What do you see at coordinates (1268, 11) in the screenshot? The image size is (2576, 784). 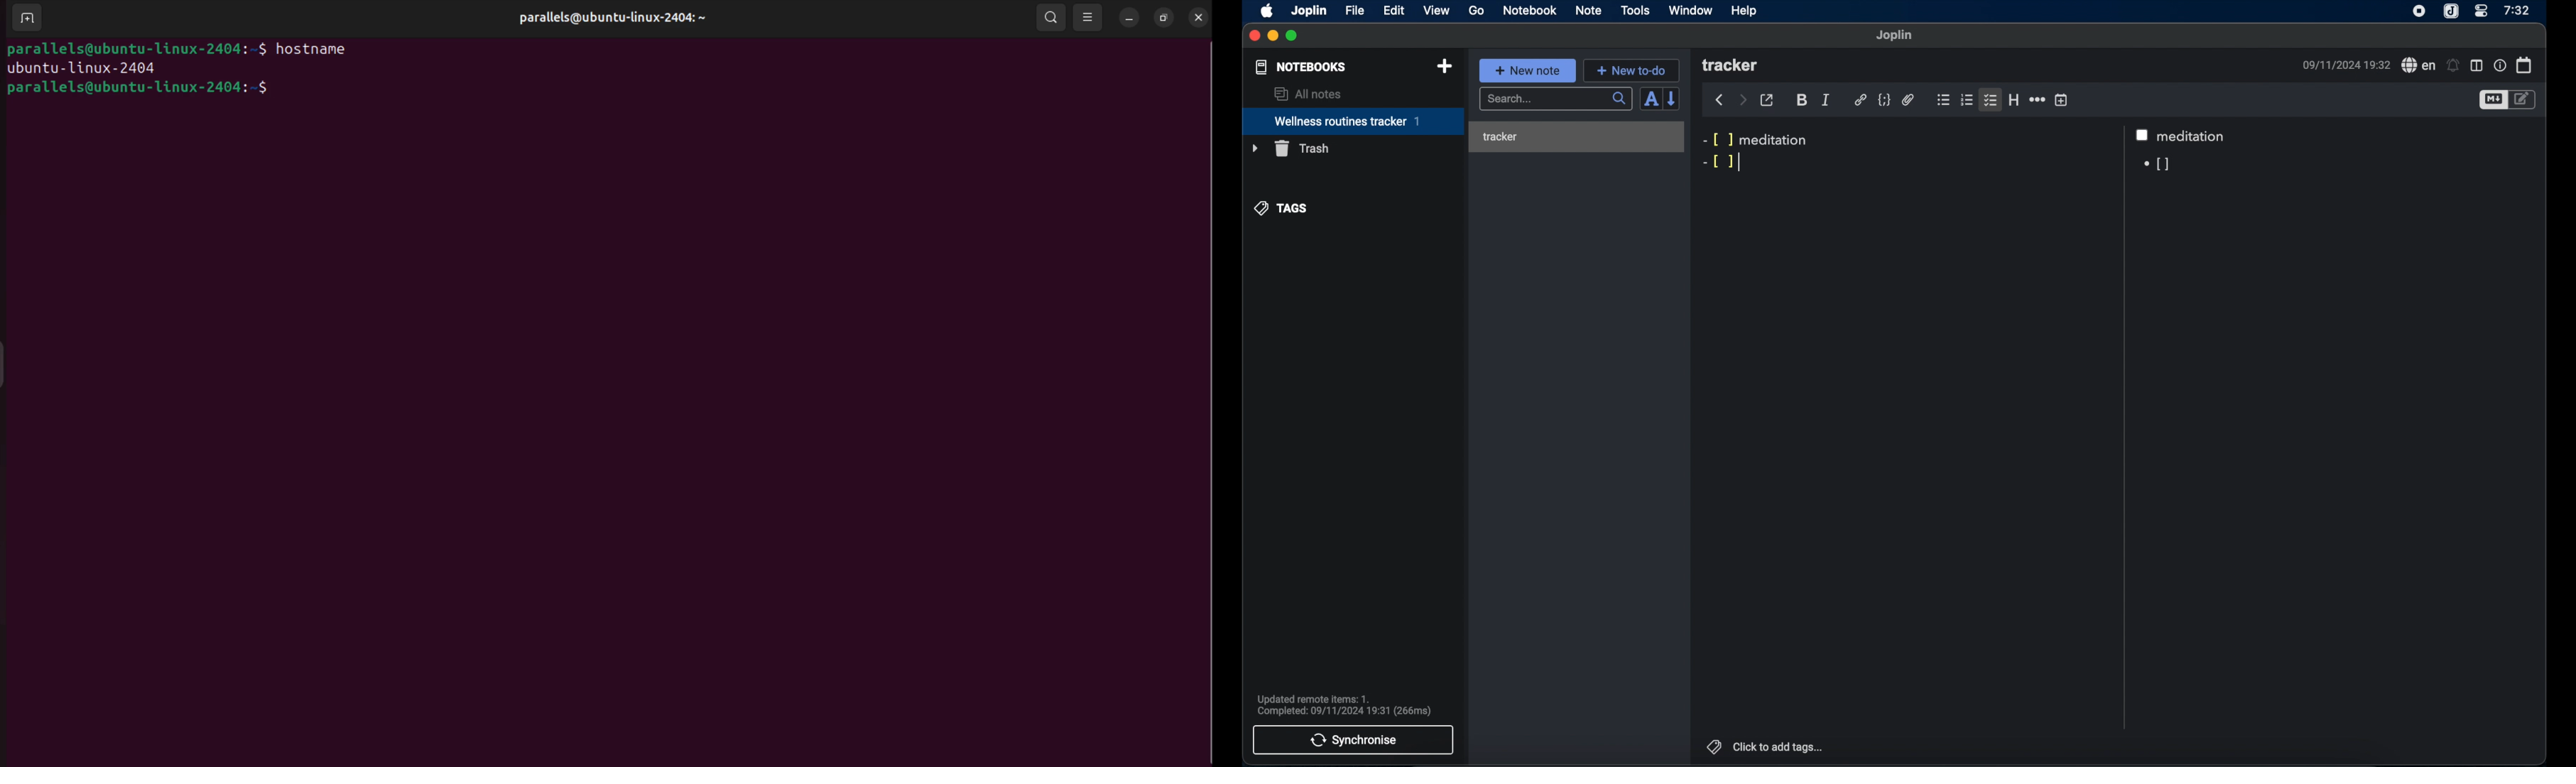 I see `apple icon` at bounding box center [1268, 11].